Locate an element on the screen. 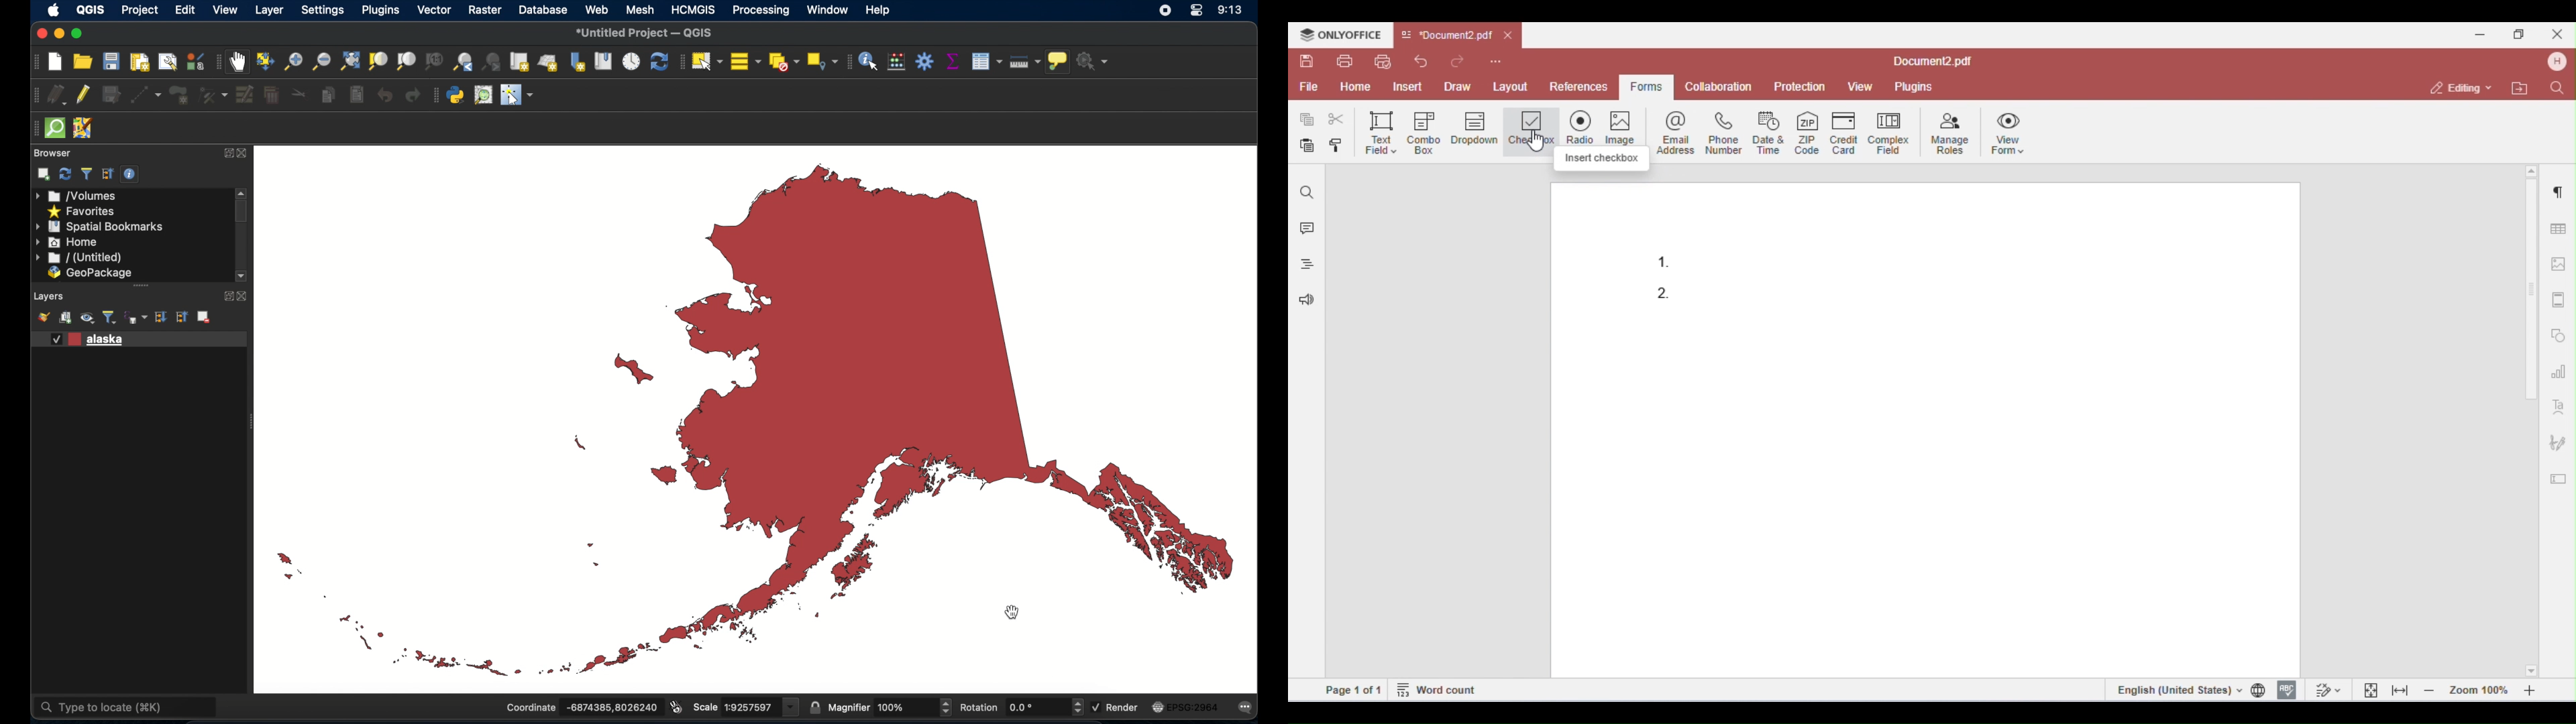 This screenshot has height=728, width=2576. project toolbar is located at coordinates (31, 63).